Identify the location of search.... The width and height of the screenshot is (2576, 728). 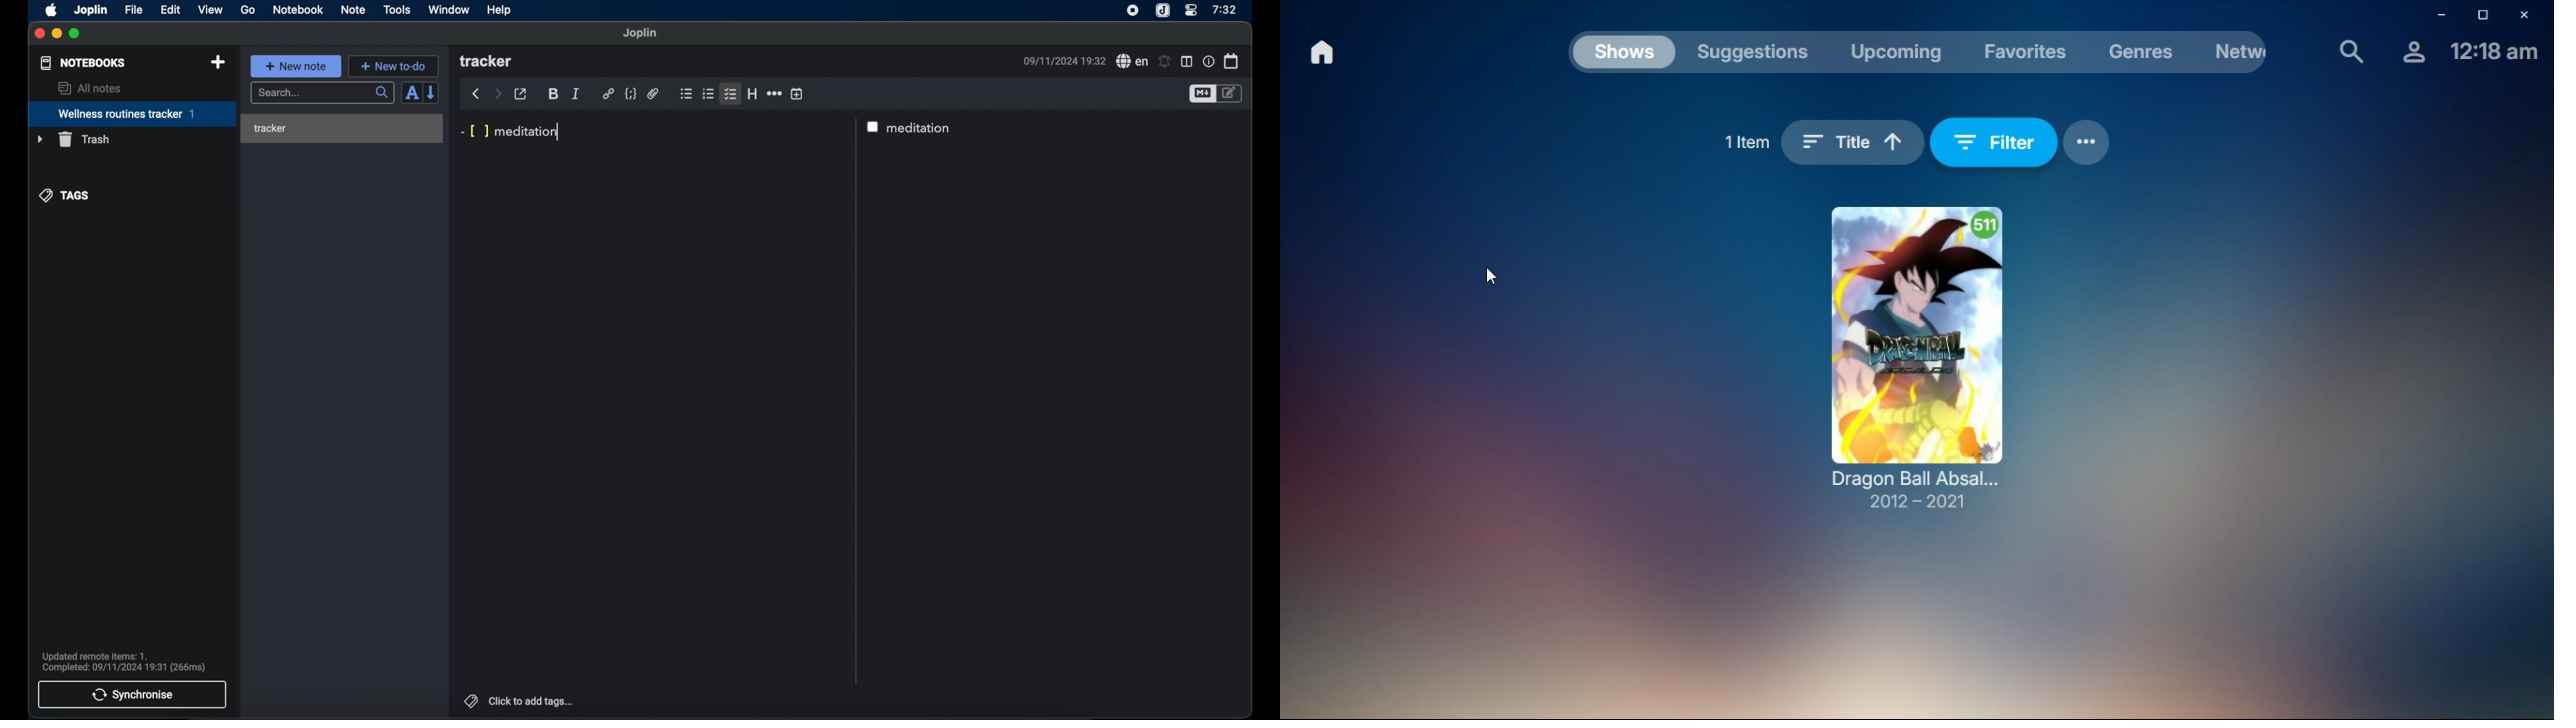
(323, 93).